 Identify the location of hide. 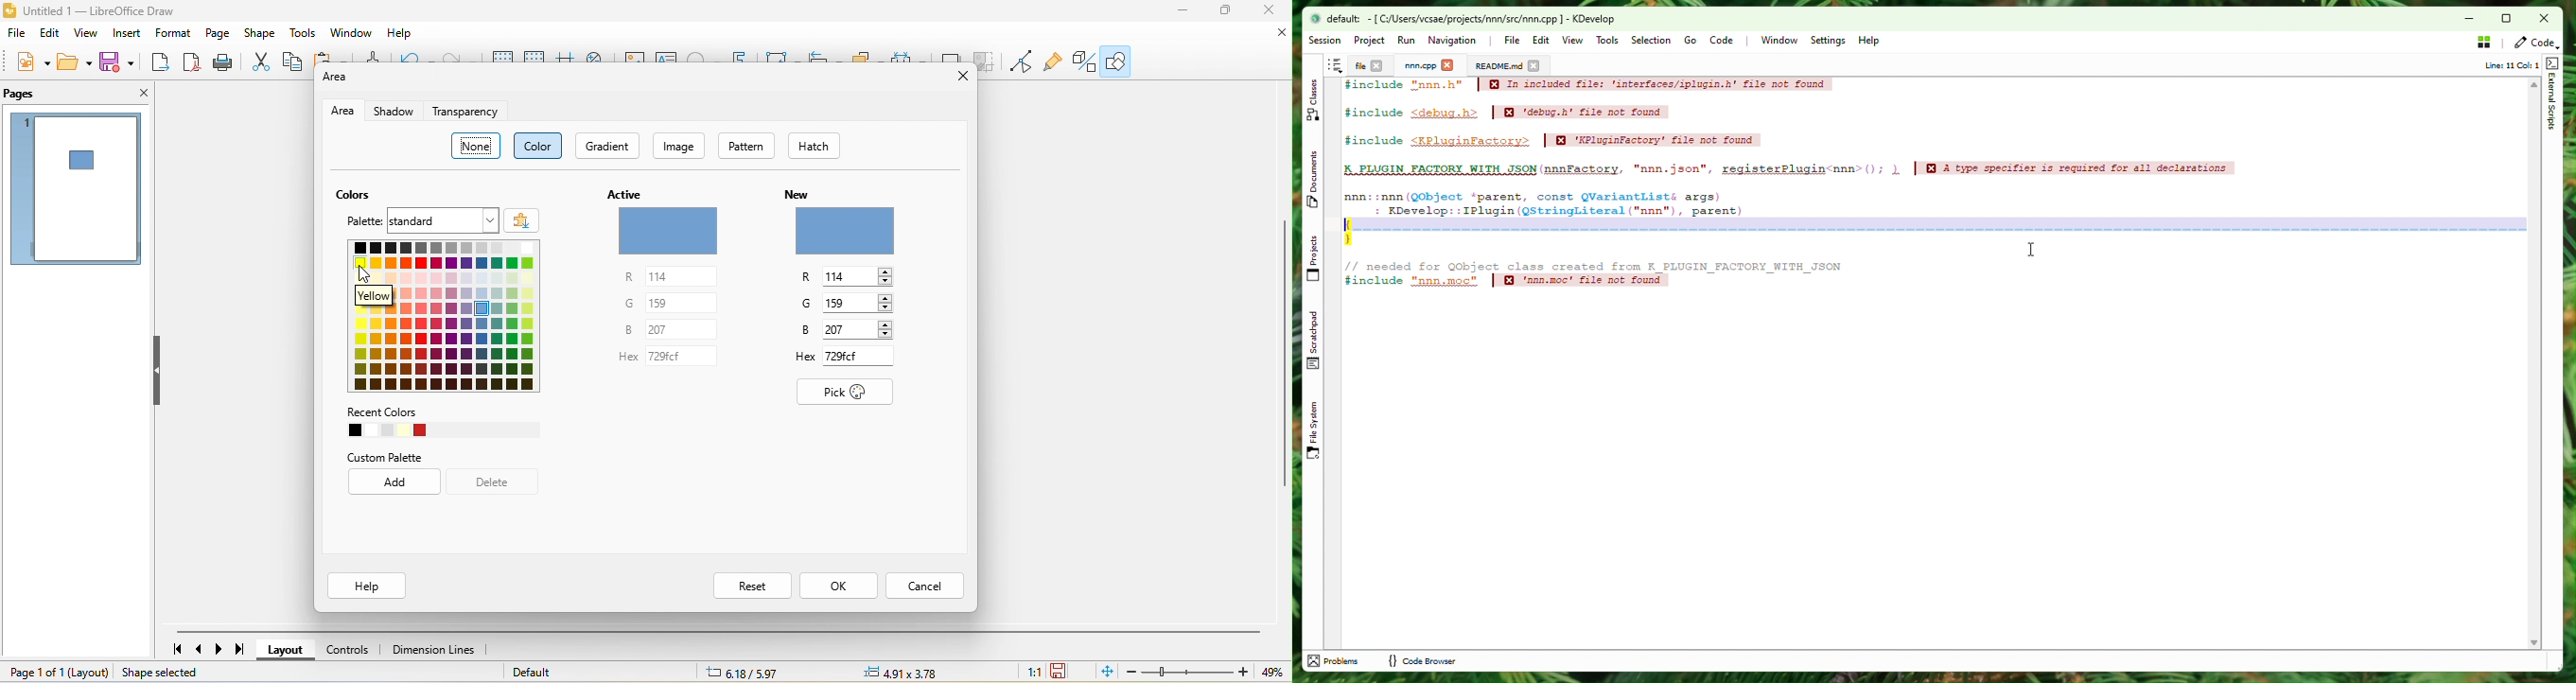
(163, 372).